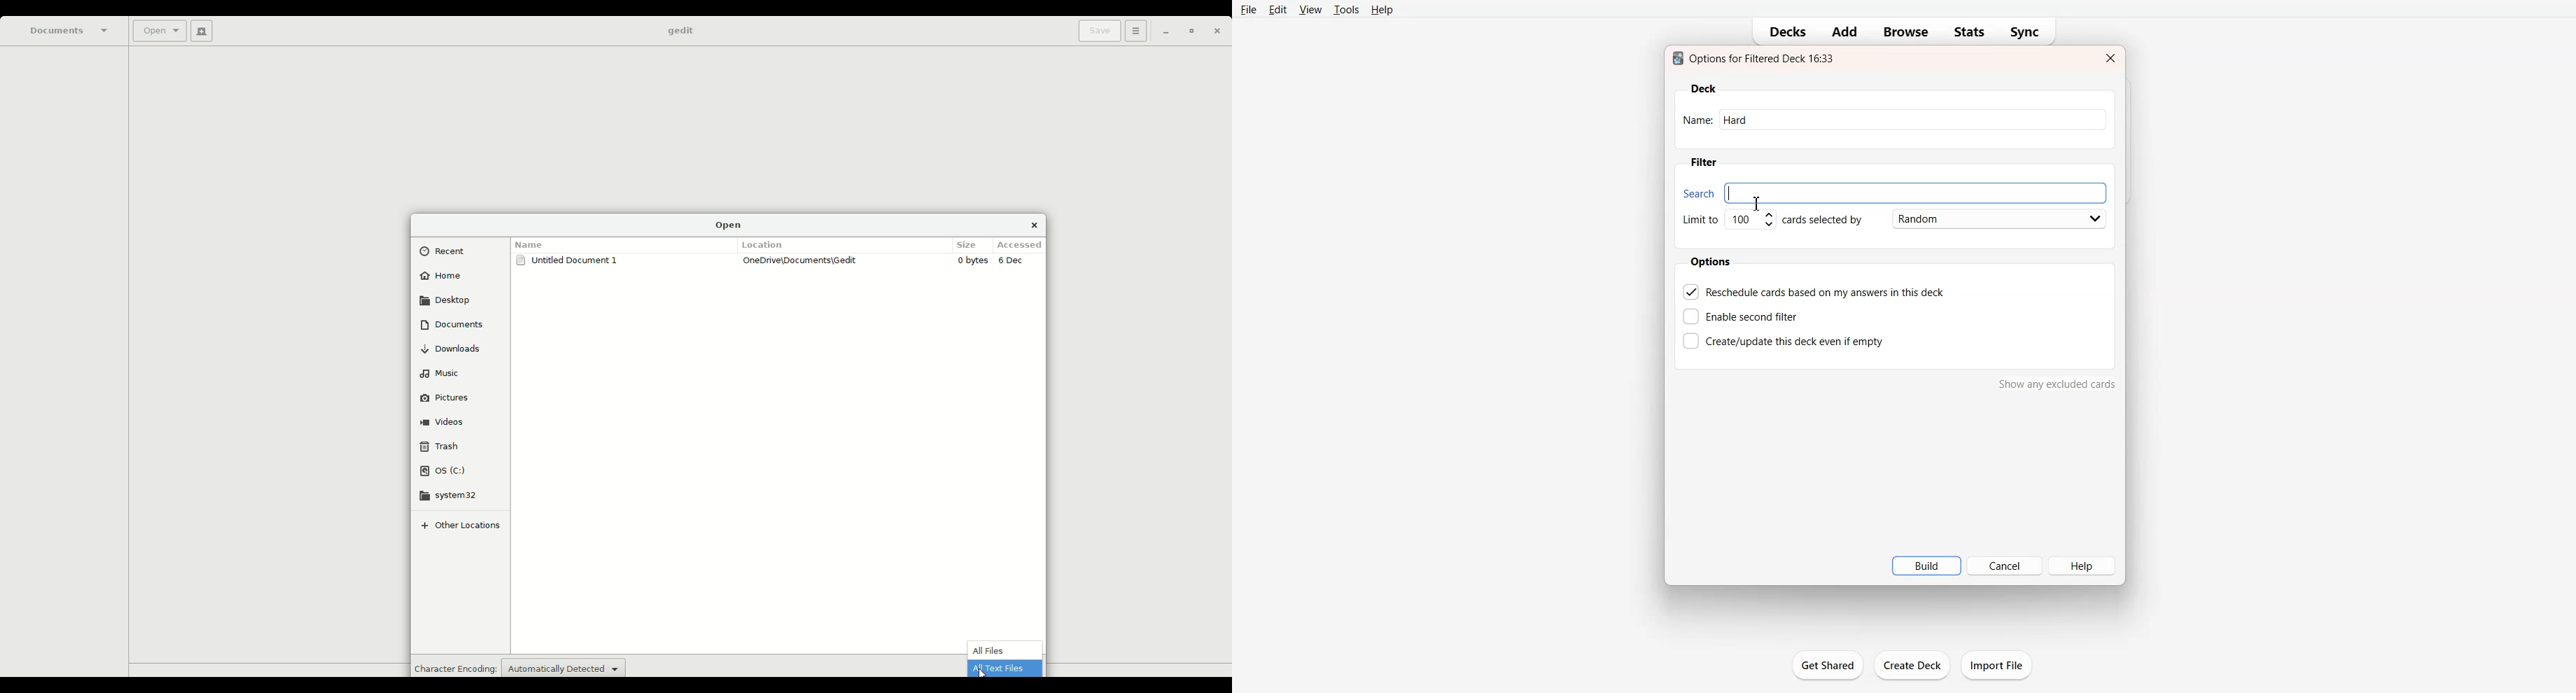  Describe the element at coordinates (1843, 31) in the screenshot. I see `Add` at that location.